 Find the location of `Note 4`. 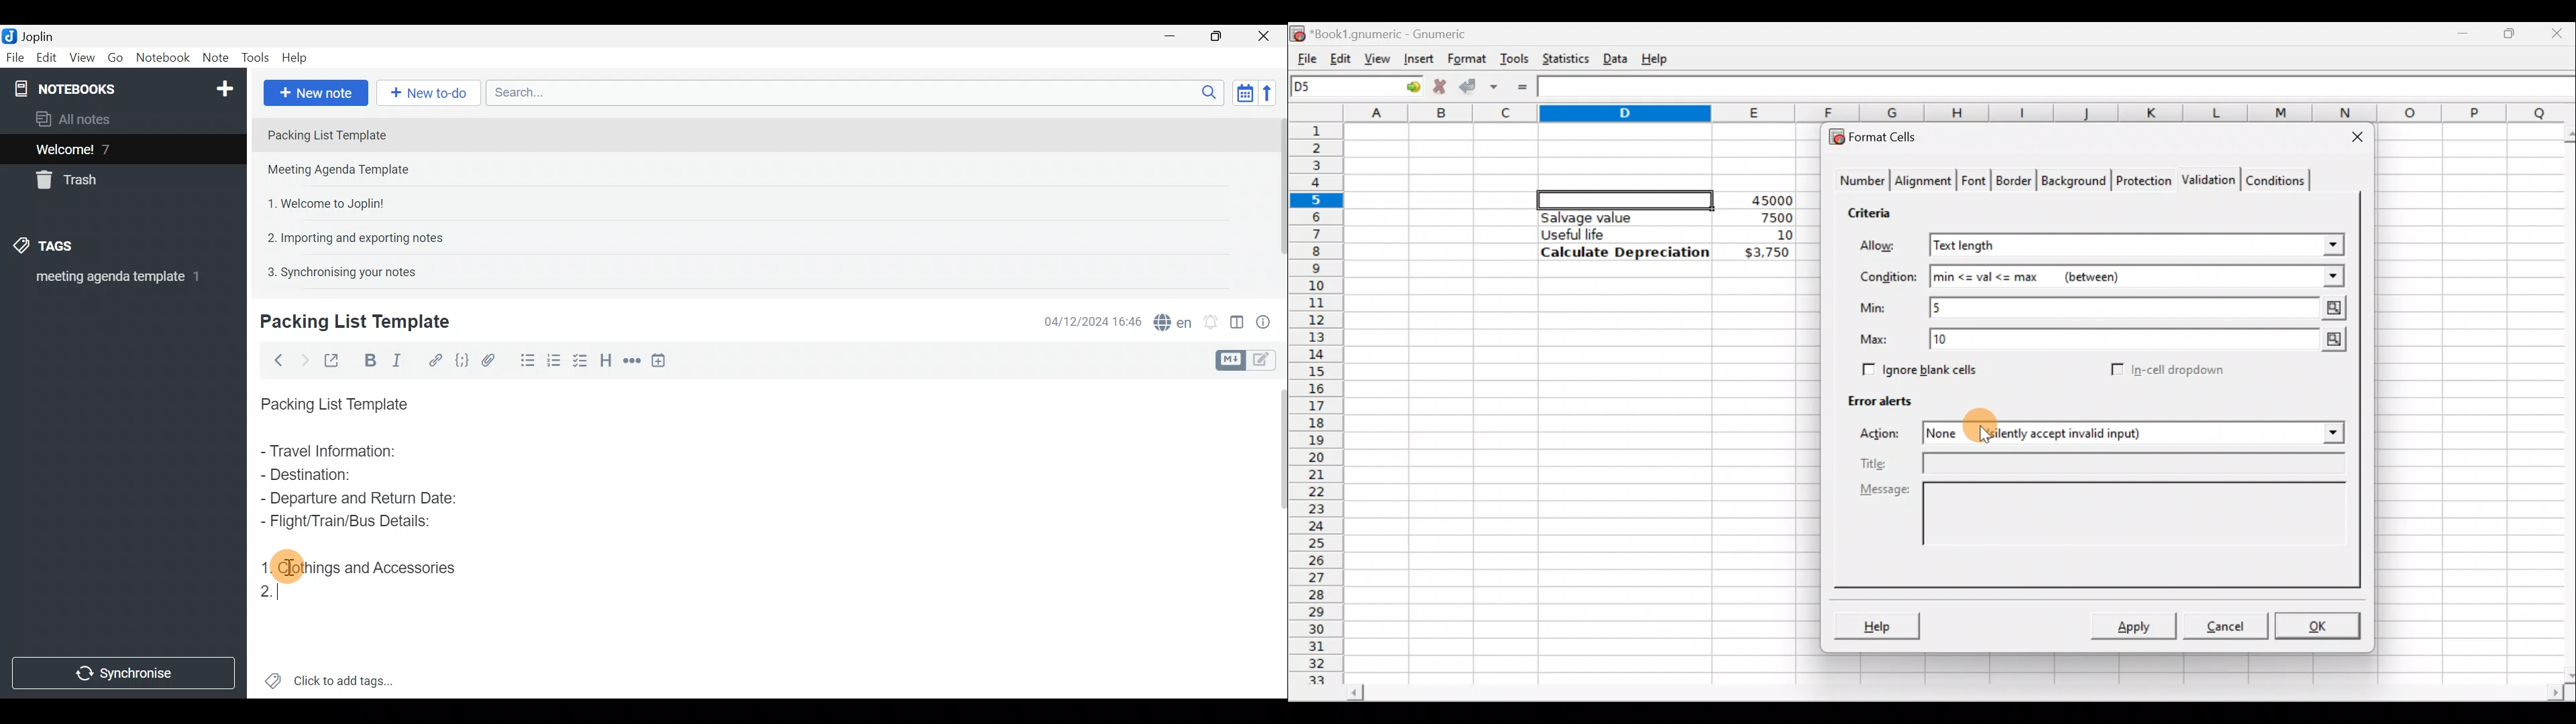

Note 4 is located at coordinates (348, 235).